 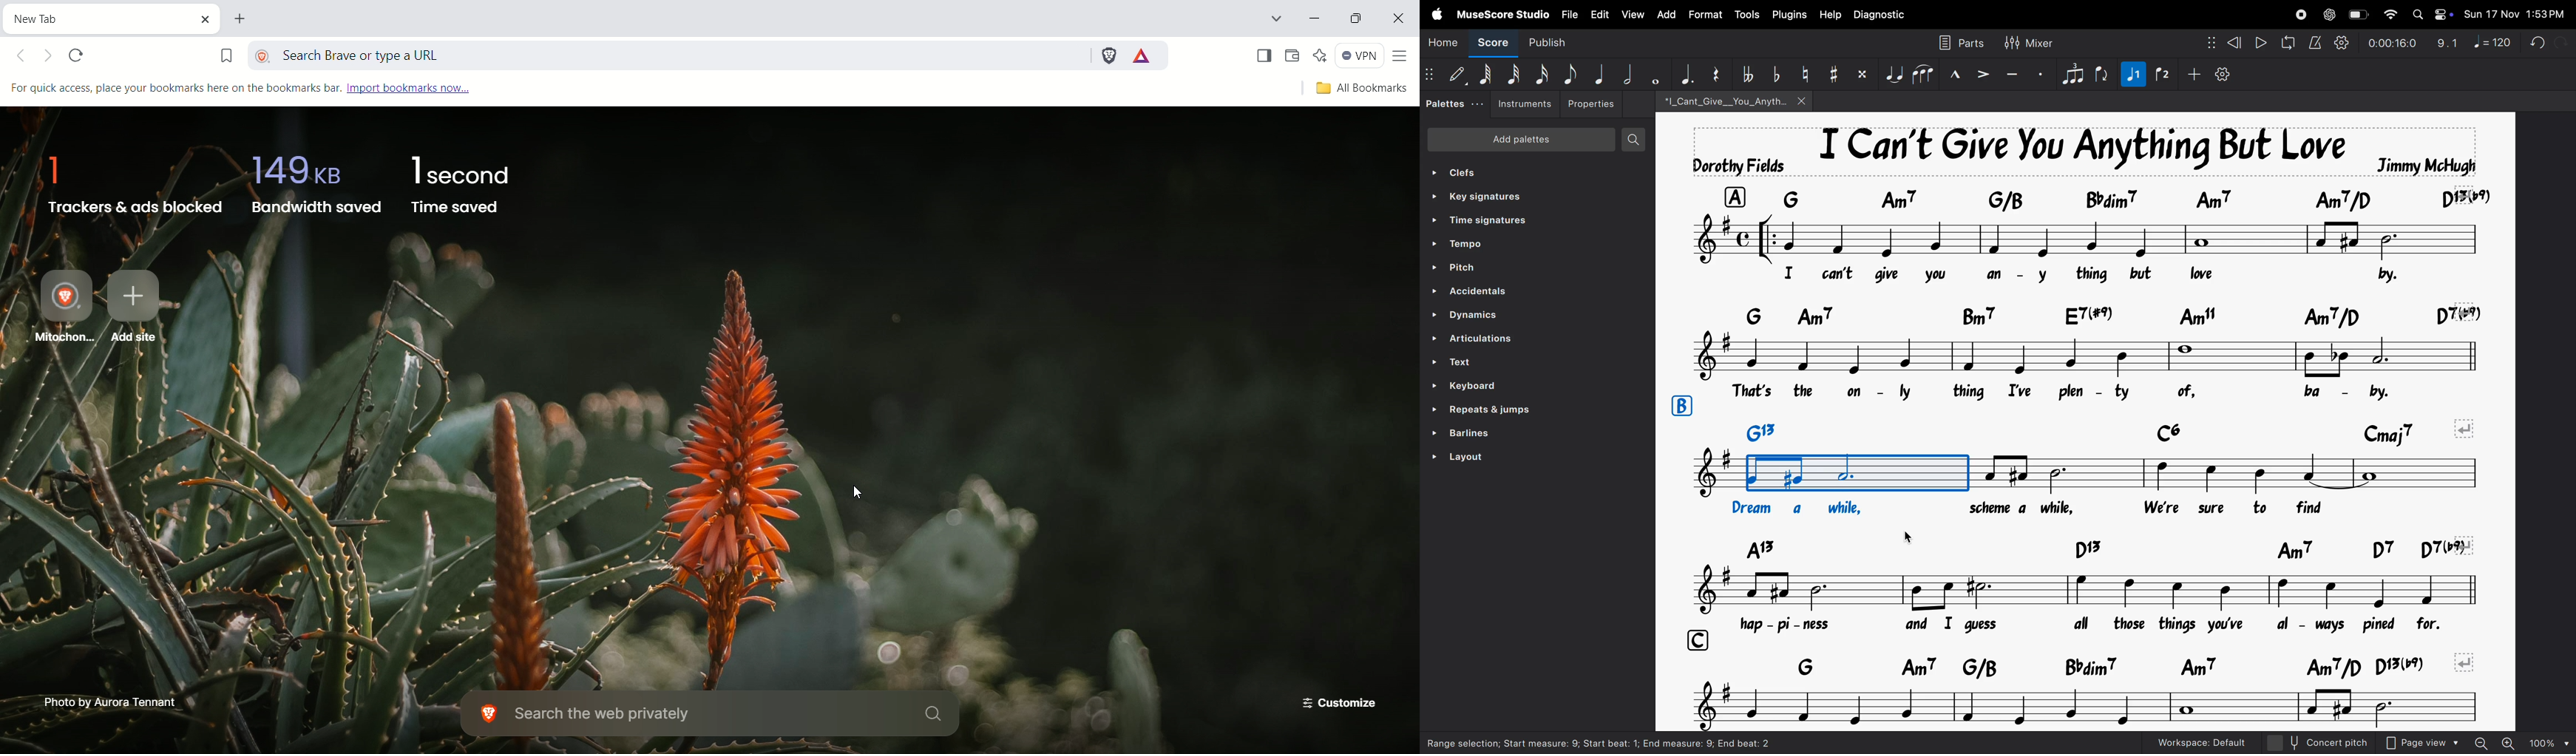 What do you see at coordinates (1598, 73) in the screenshot?
I see `Quarter note ` at bounding box center [1598, 73].